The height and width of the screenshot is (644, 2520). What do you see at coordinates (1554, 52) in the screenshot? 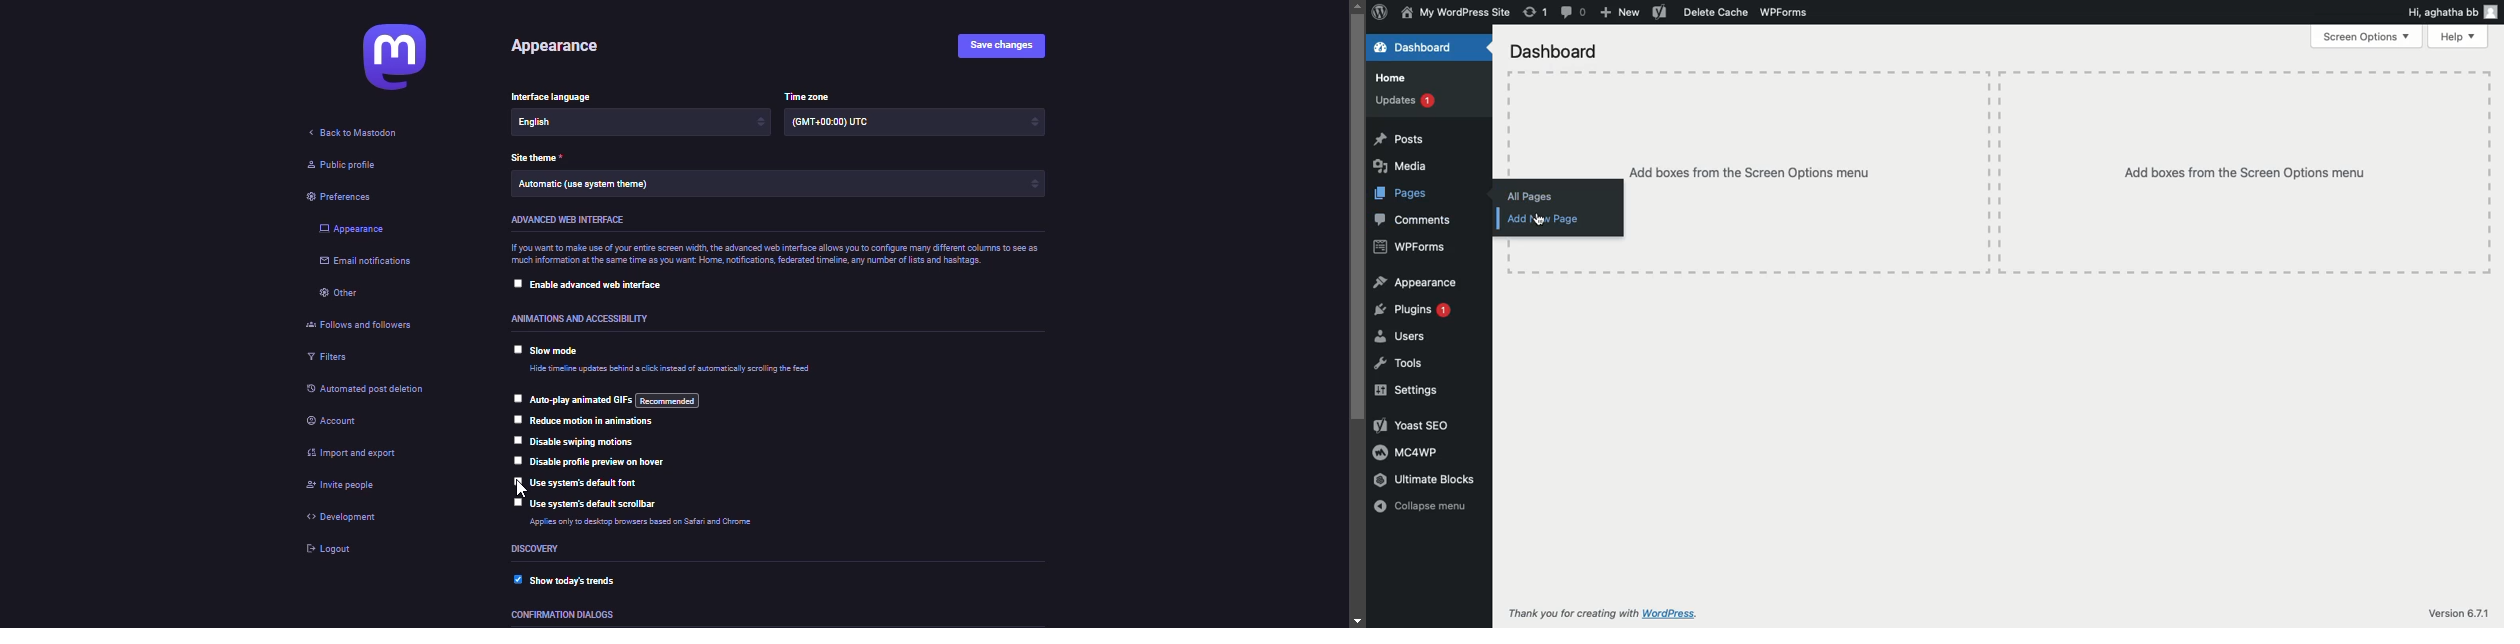
I see `Dashboard` at bounding box center [1554, 52].